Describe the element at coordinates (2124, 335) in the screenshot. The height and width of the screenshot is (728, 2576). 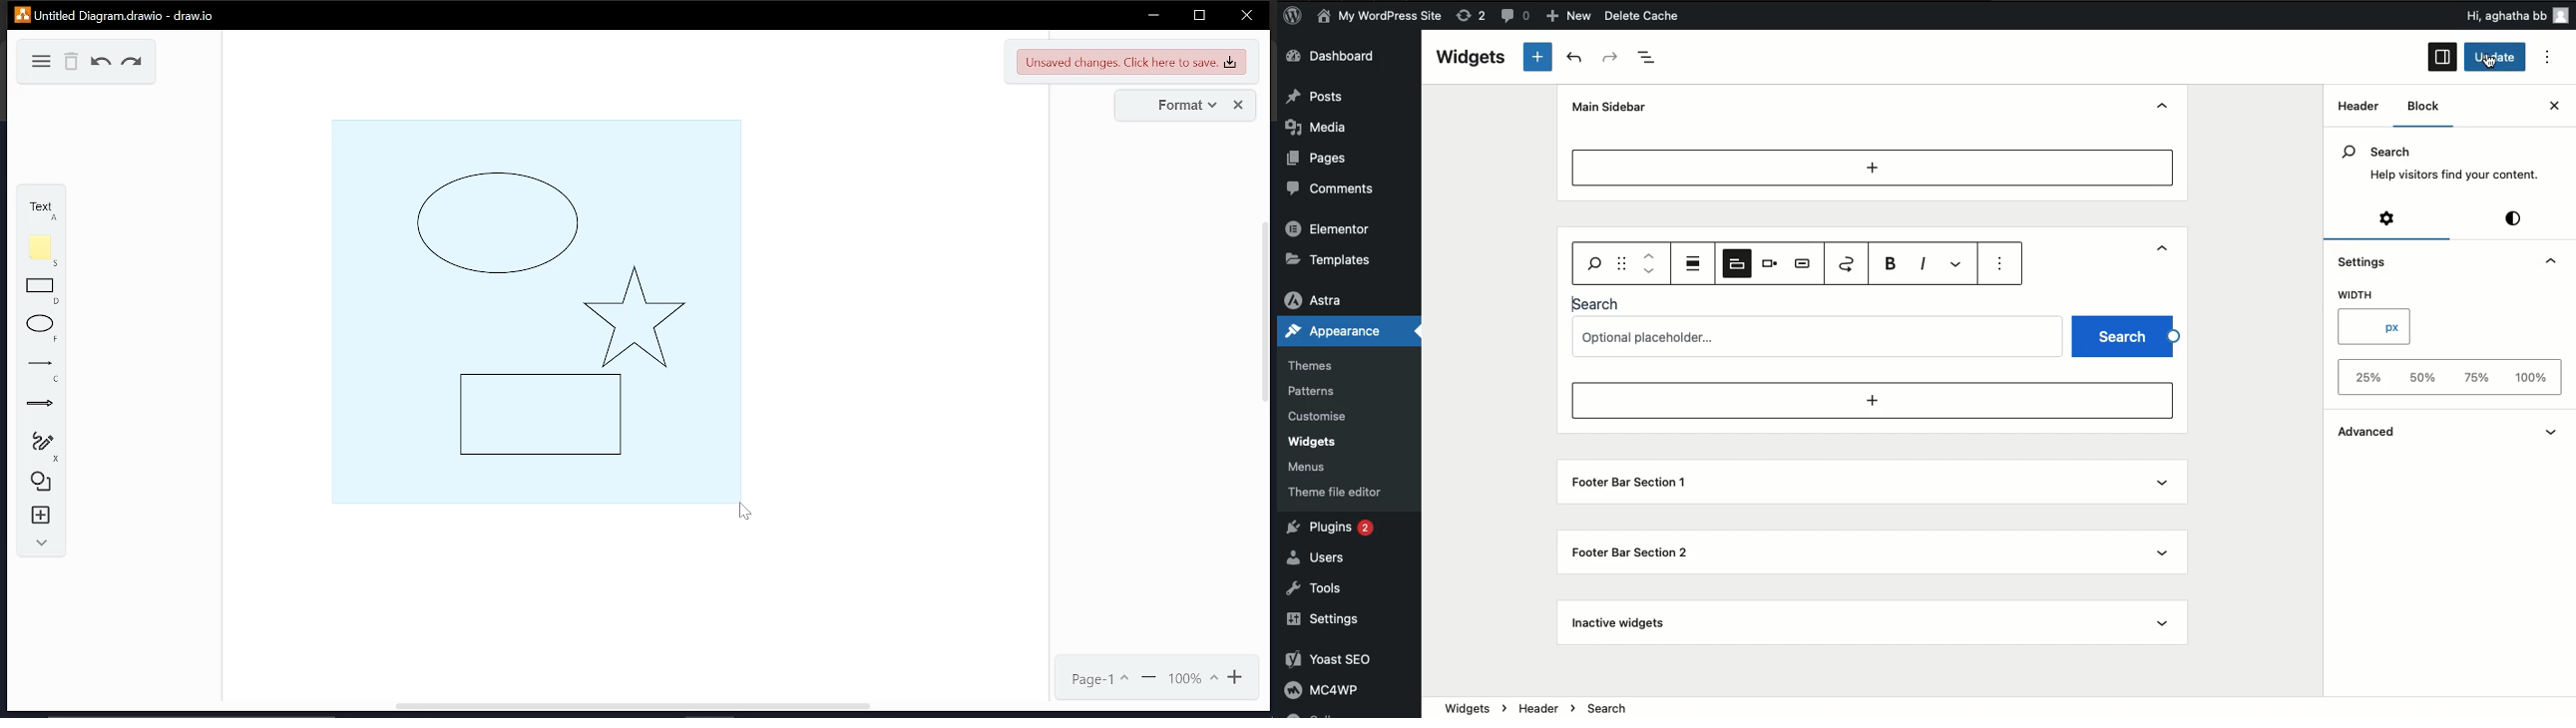
I see `Search` at that location.